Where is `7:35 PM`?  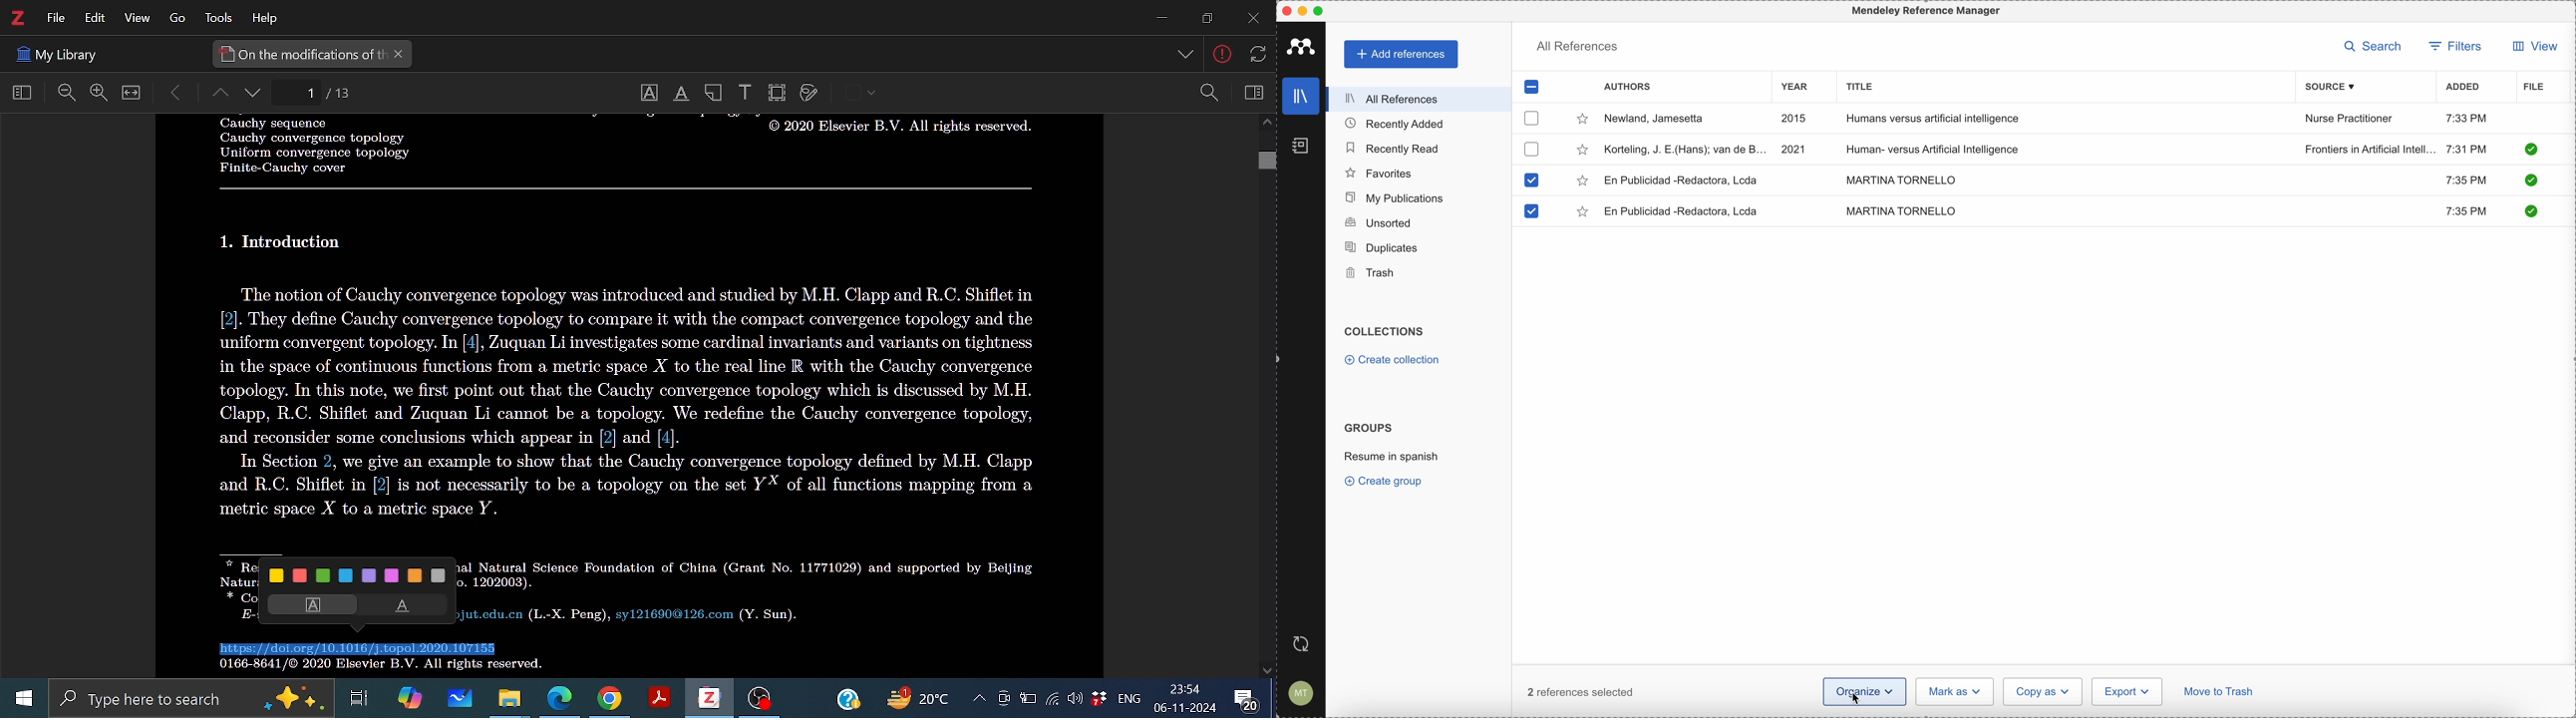
7:35 PM is located at coordinates (2466, 179).